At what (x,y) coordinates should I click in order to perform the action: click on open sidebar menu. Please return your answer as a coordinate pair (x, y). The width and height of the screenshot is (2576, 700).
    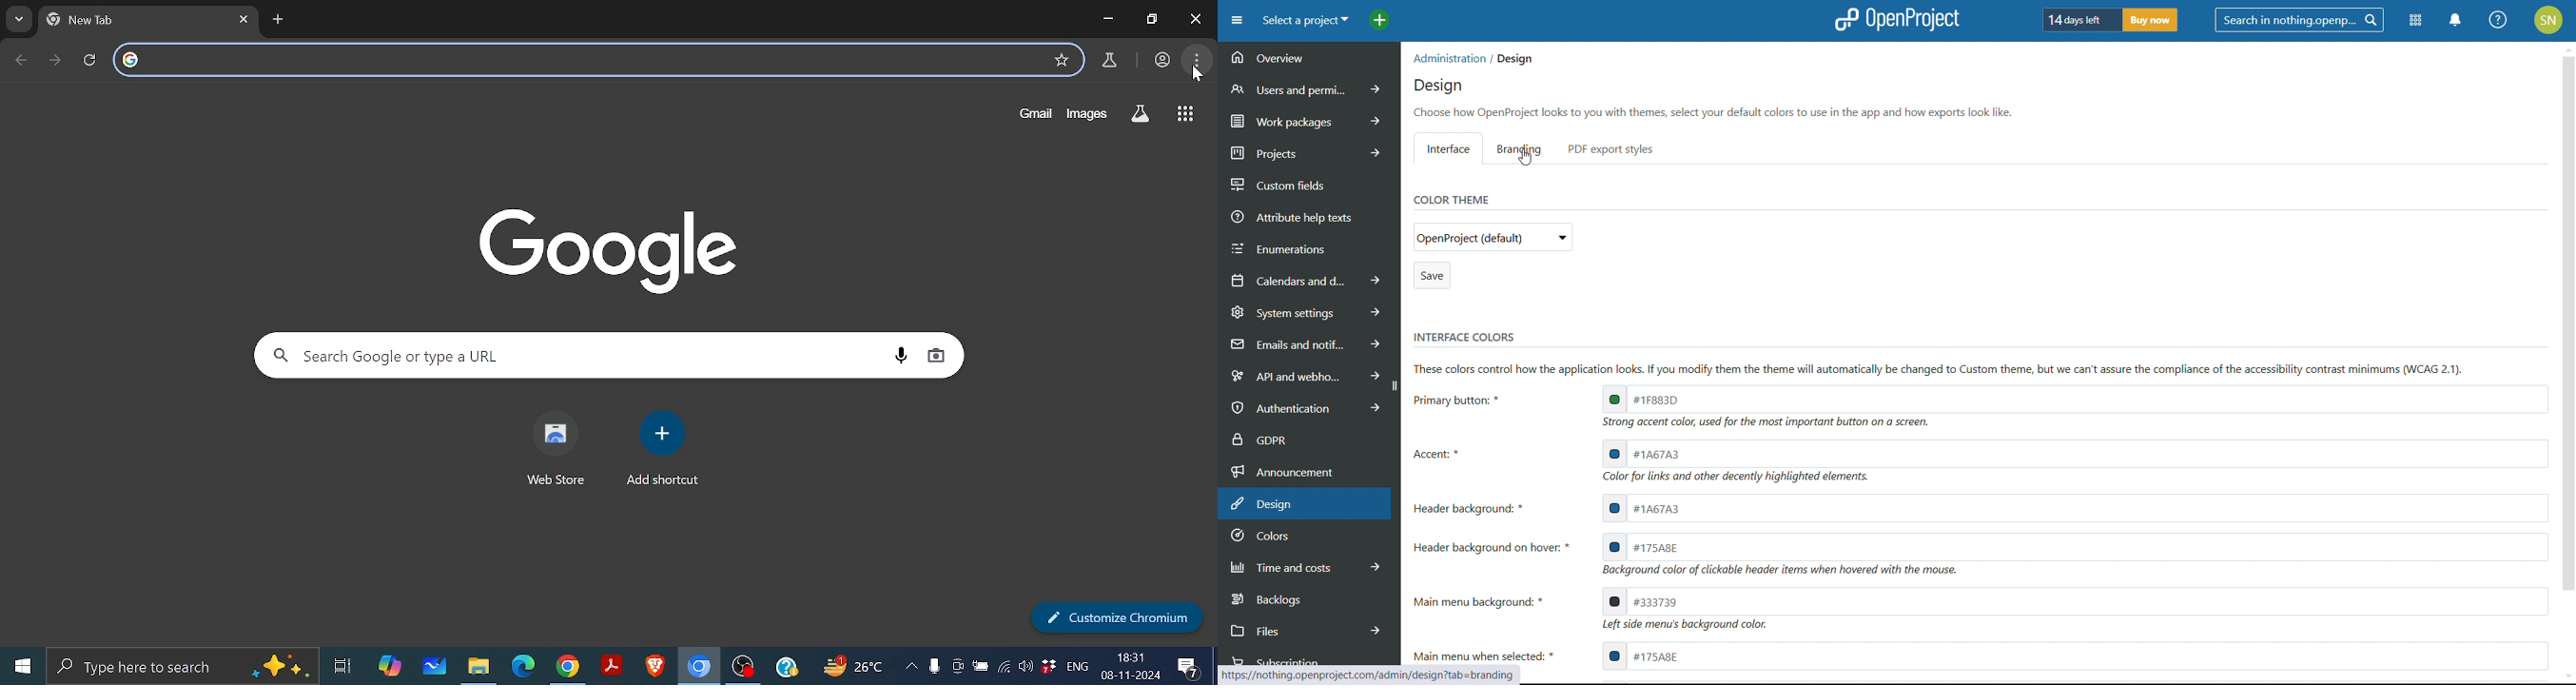
    Looking at the image, I should click on (1237, 21).